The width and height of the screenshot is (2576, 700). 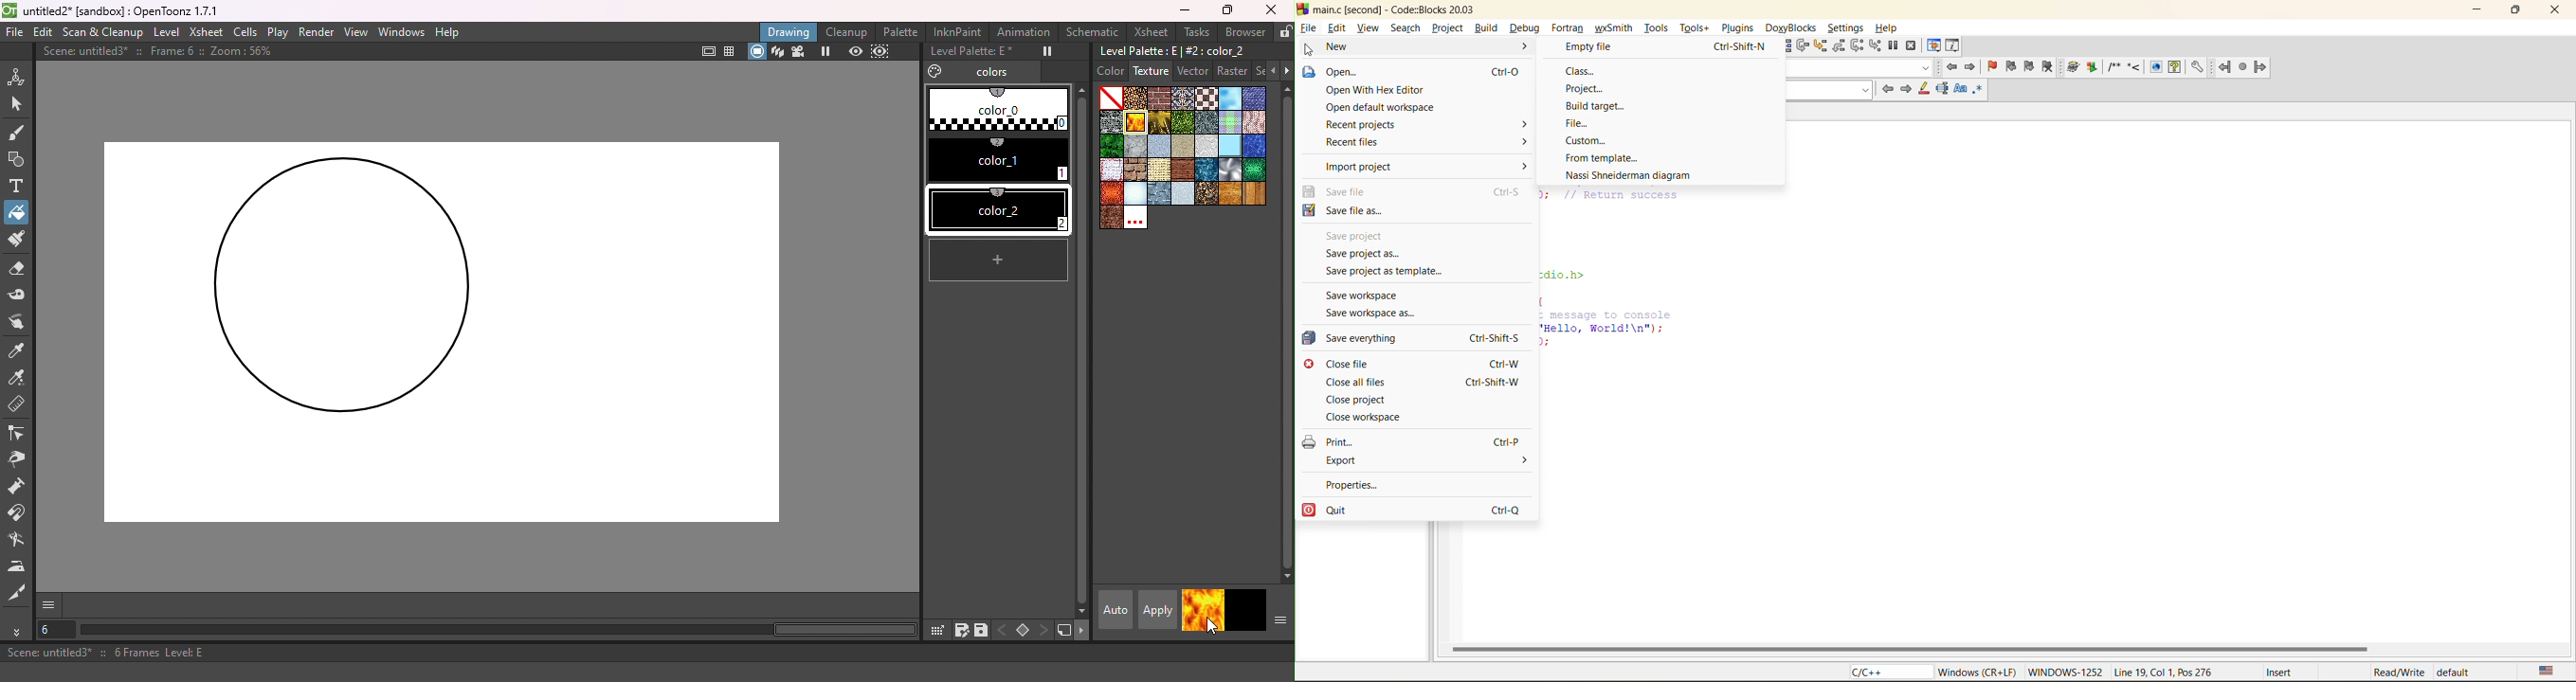 I want to click on Kilt.bmp, so click(x=1229, y=122).